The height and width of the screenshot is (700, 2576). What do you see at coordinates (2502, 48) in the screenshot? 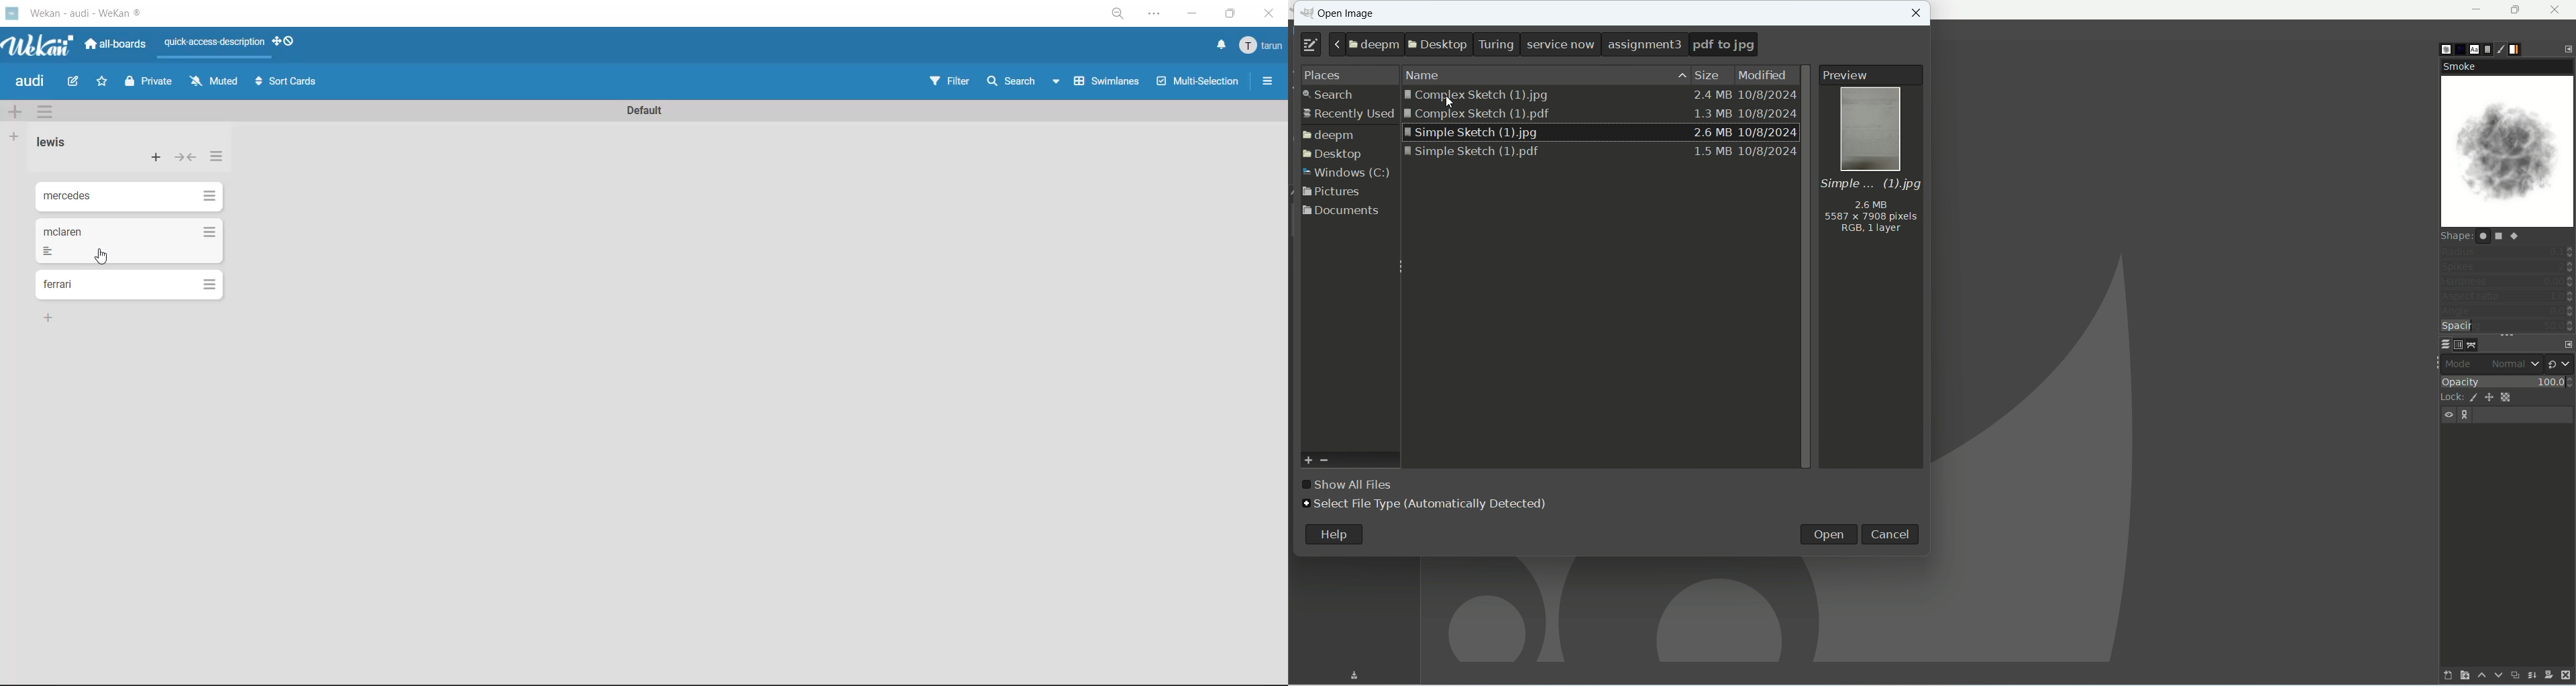
I see `brush editor` at bounding box center [2502, 48].